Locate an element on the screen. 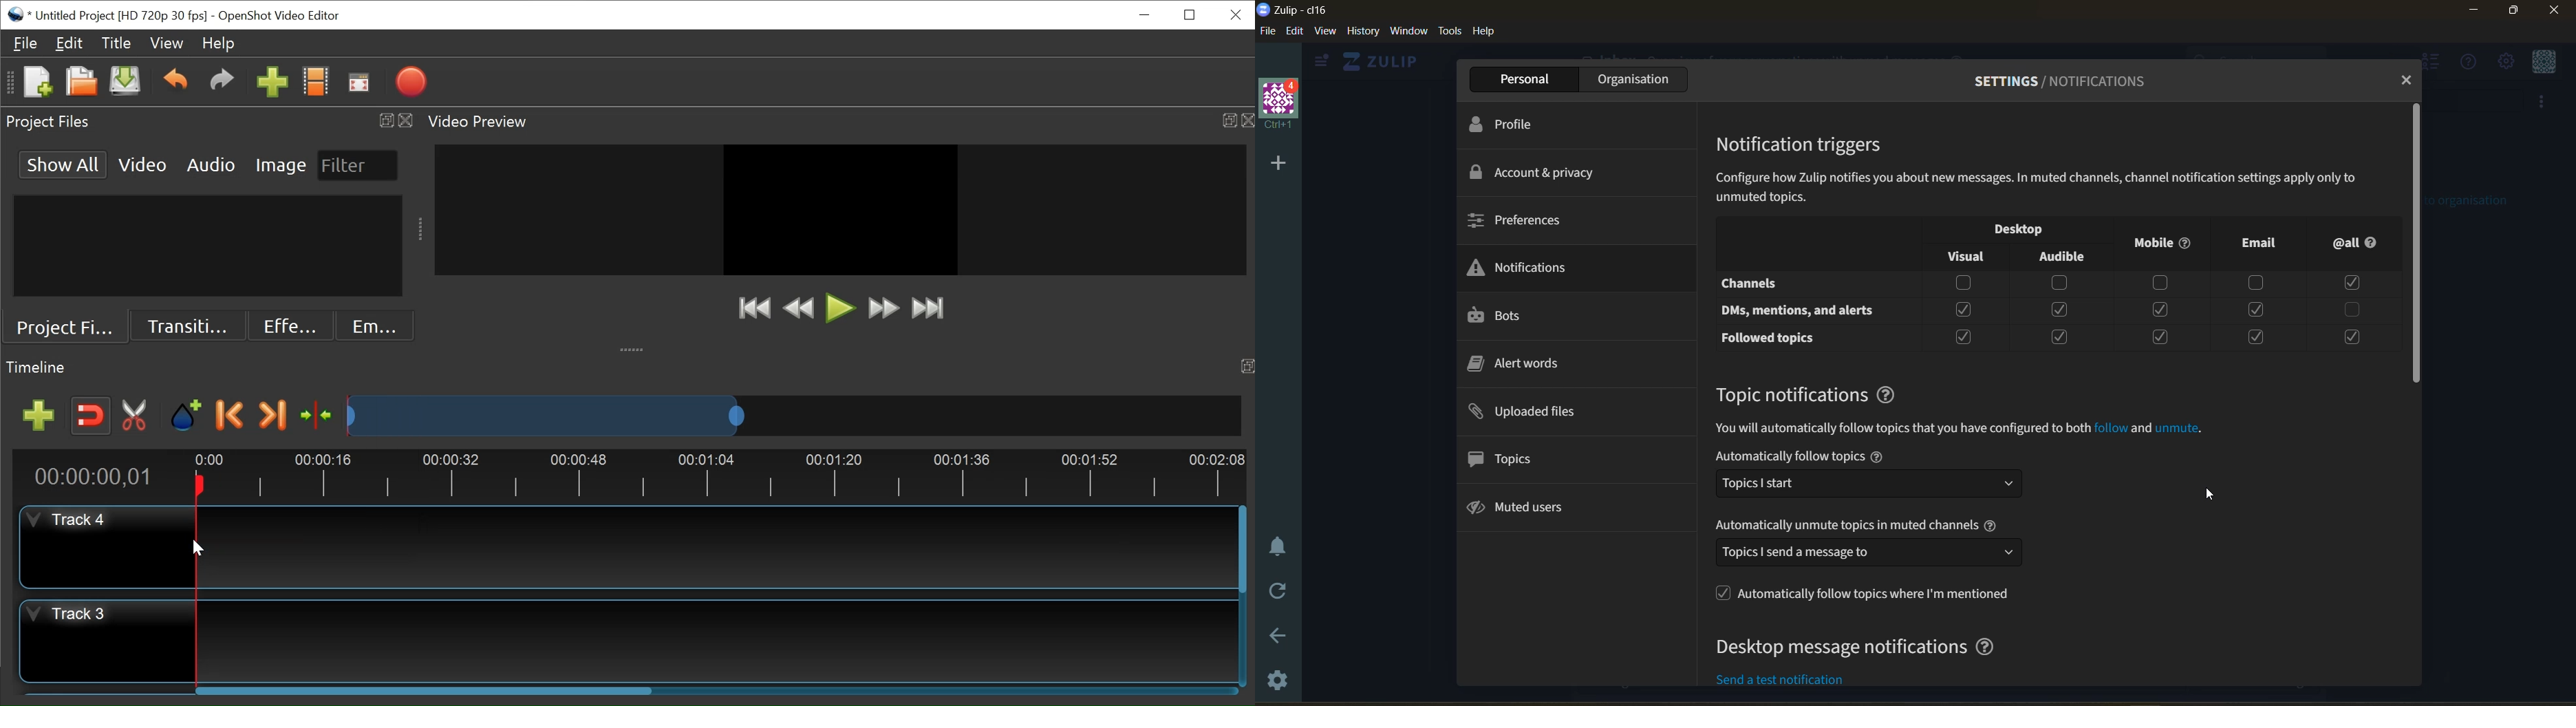 This screenshot has width=2576, height=728. Vertical Scroll bar is located at coordinates (1241, 540).